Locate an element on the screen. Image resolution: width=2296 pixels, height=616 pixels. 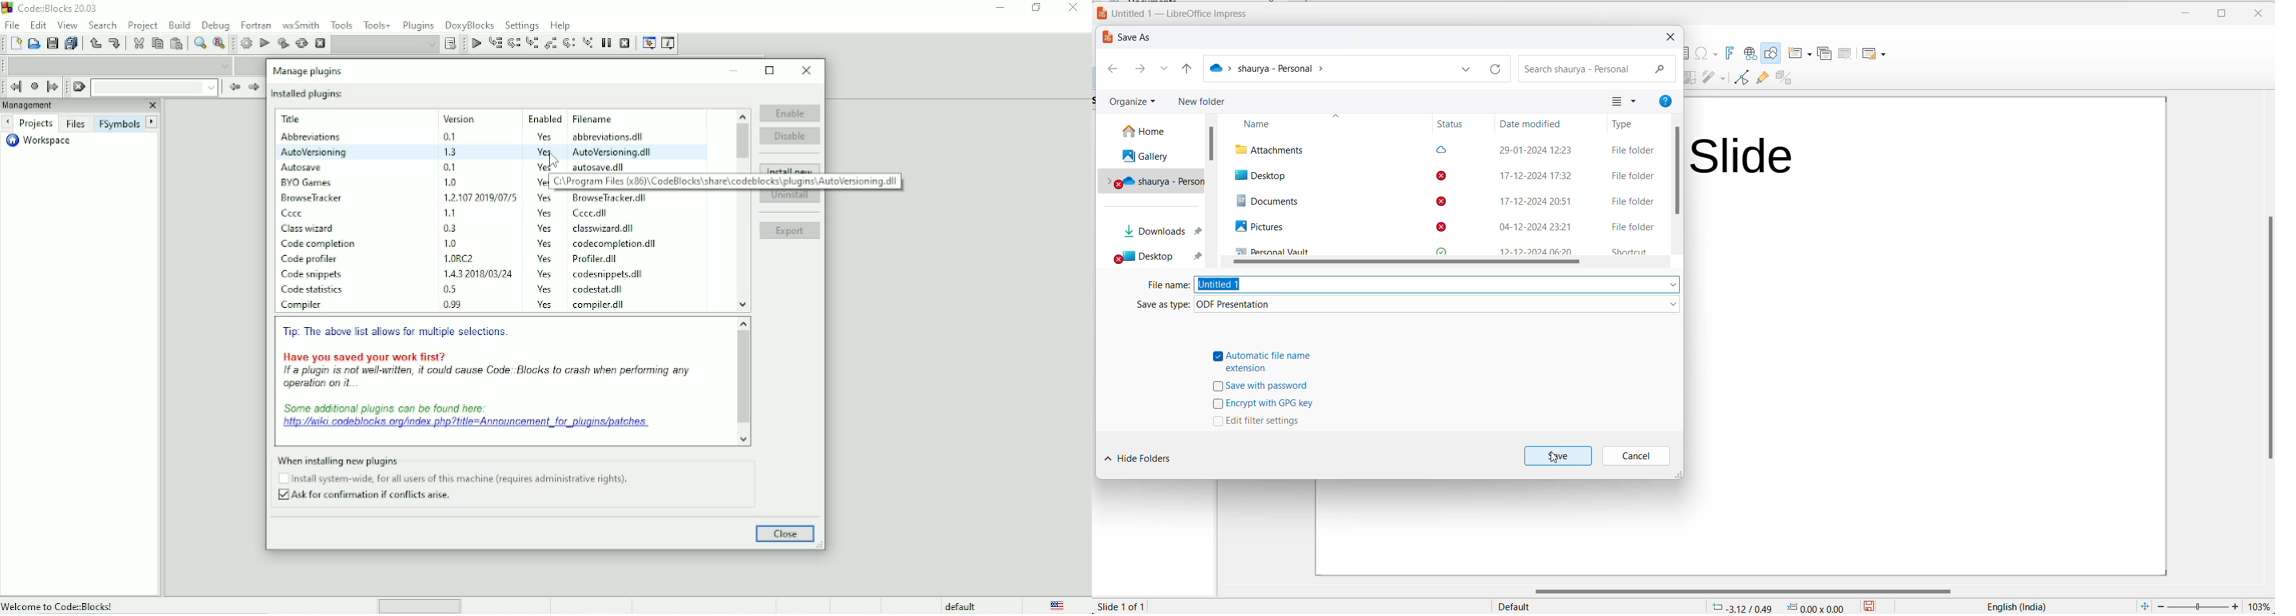
Settings is located at coordinates (523, 24).